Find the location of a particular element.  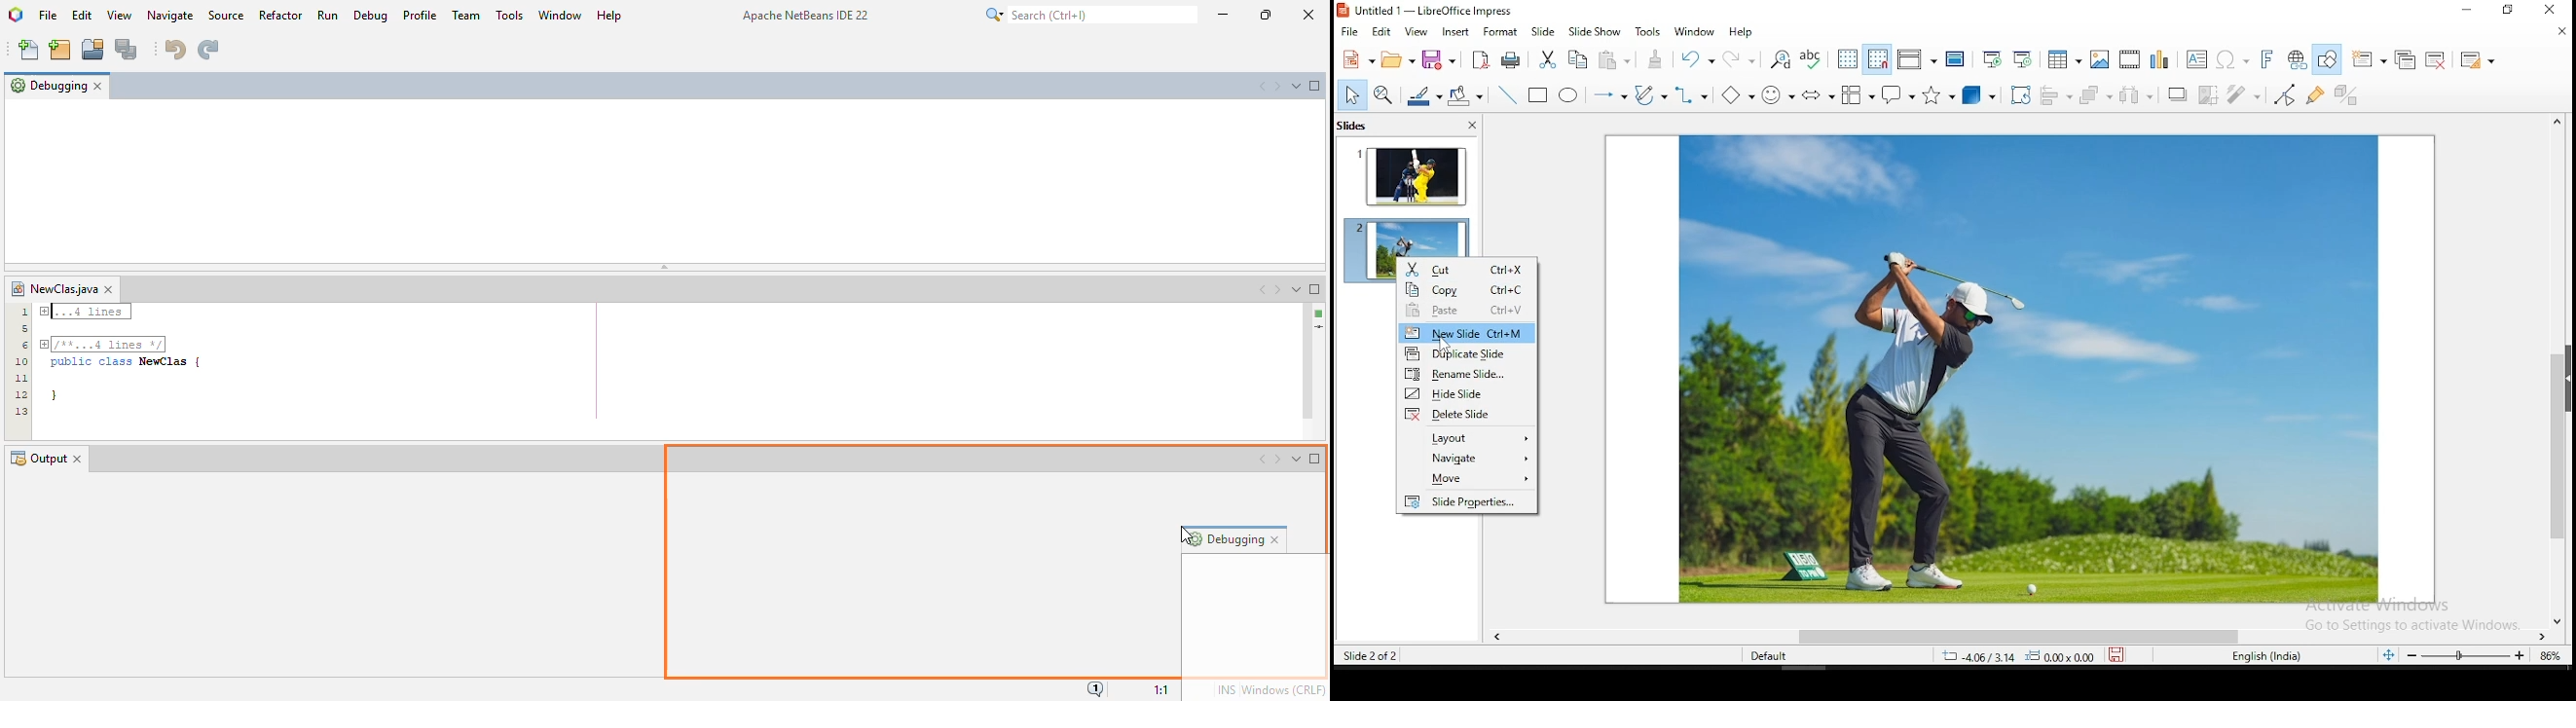

Move is located at coordinates (1467, 478).